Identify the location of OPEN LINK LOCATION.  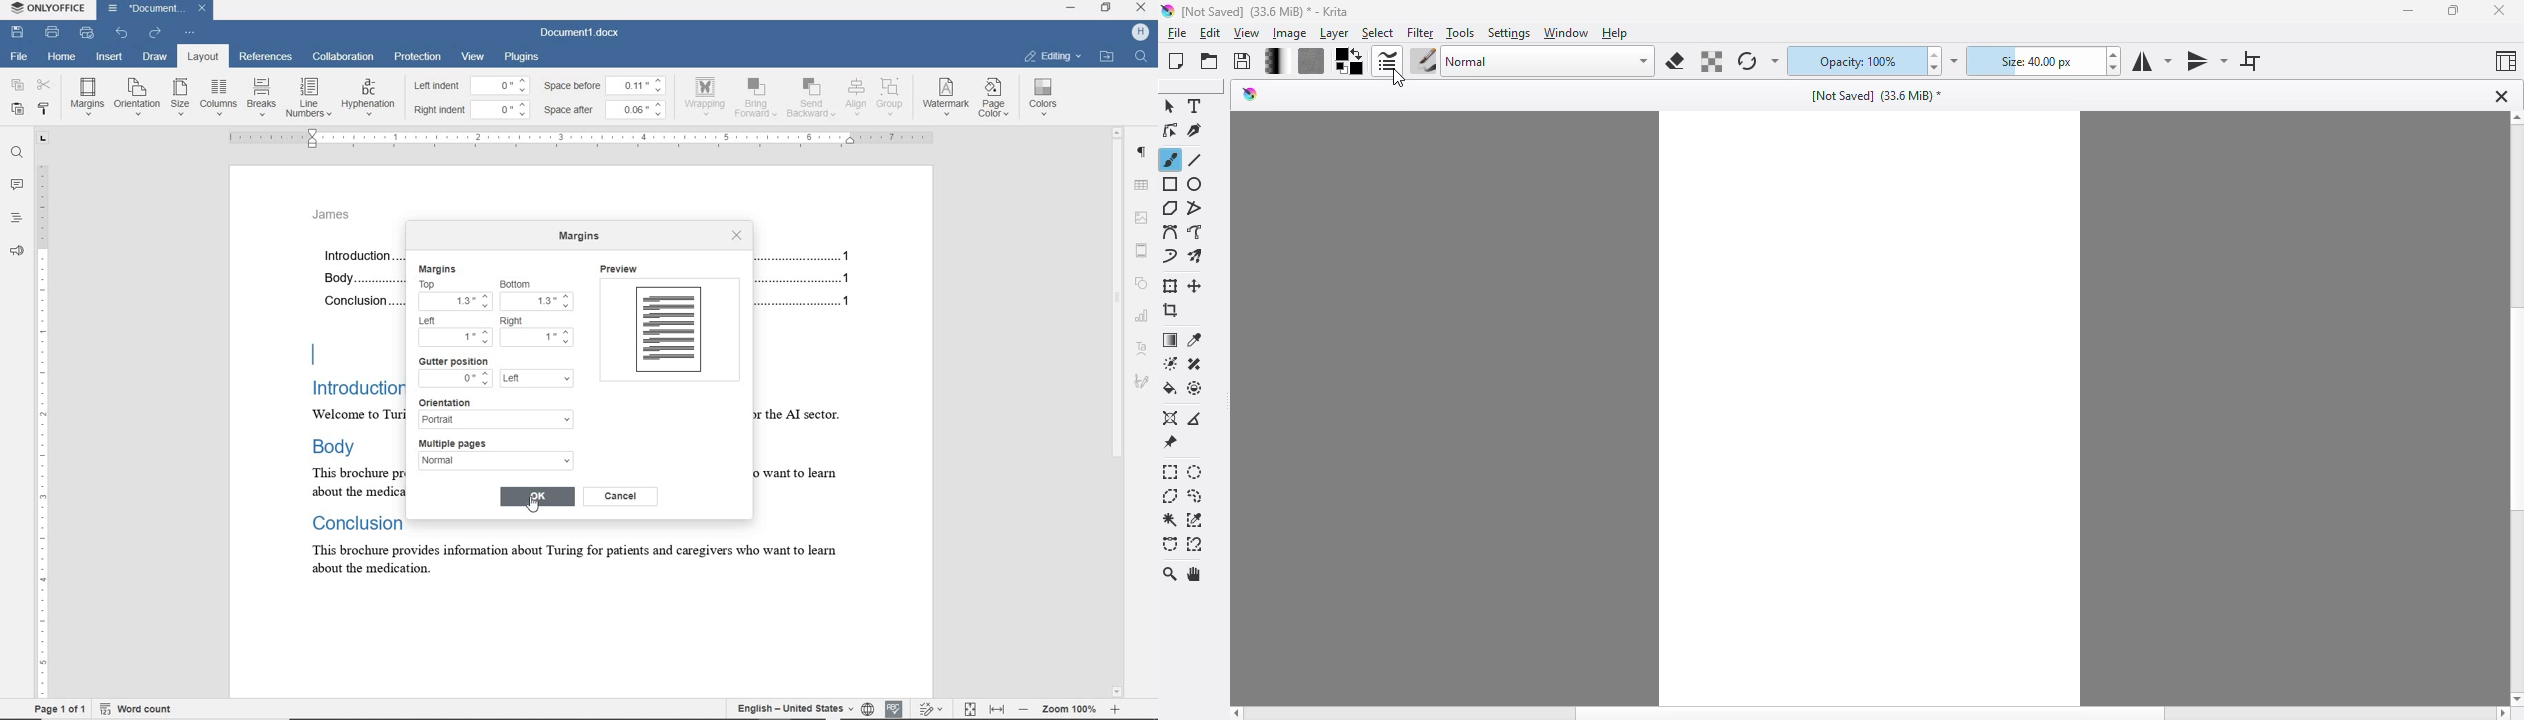
(1110, 56).